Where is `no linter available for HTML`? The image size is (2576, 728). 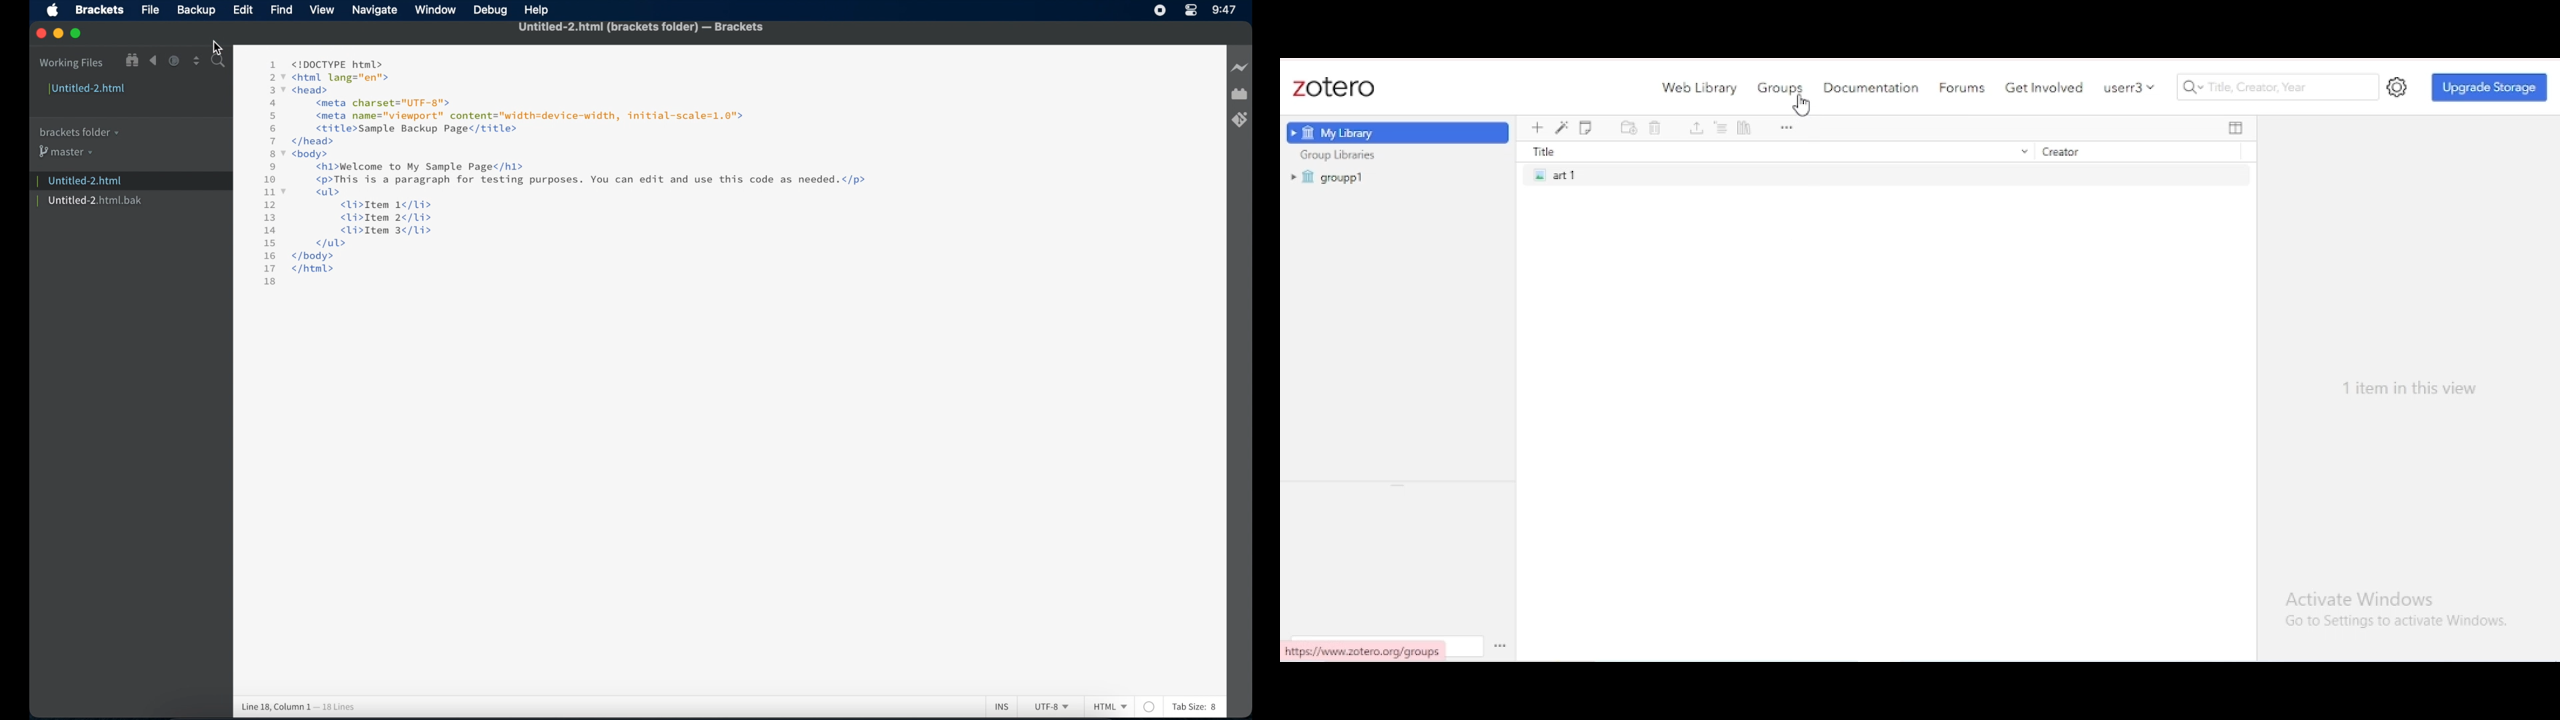
no linter available for HTML is located at coordinates (1149, 707).